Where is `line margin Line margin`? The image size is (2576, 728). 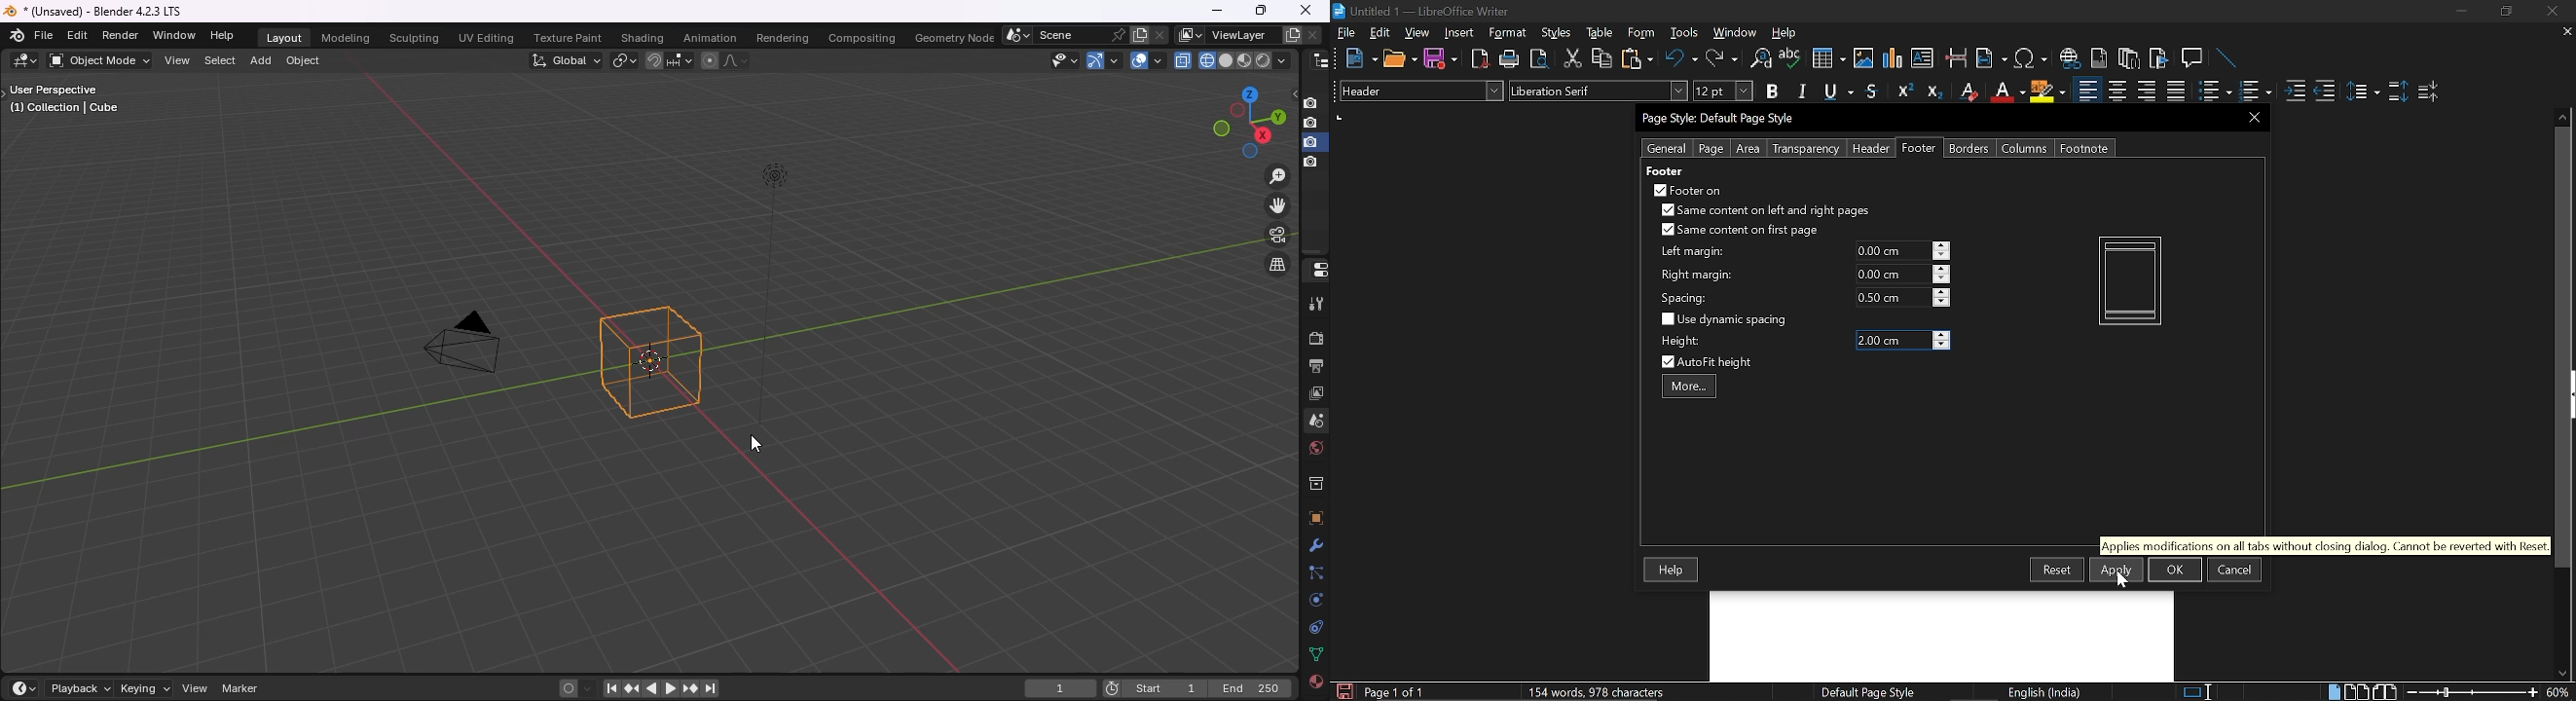 line margin Line margin is located at coordinates (1892, 251).